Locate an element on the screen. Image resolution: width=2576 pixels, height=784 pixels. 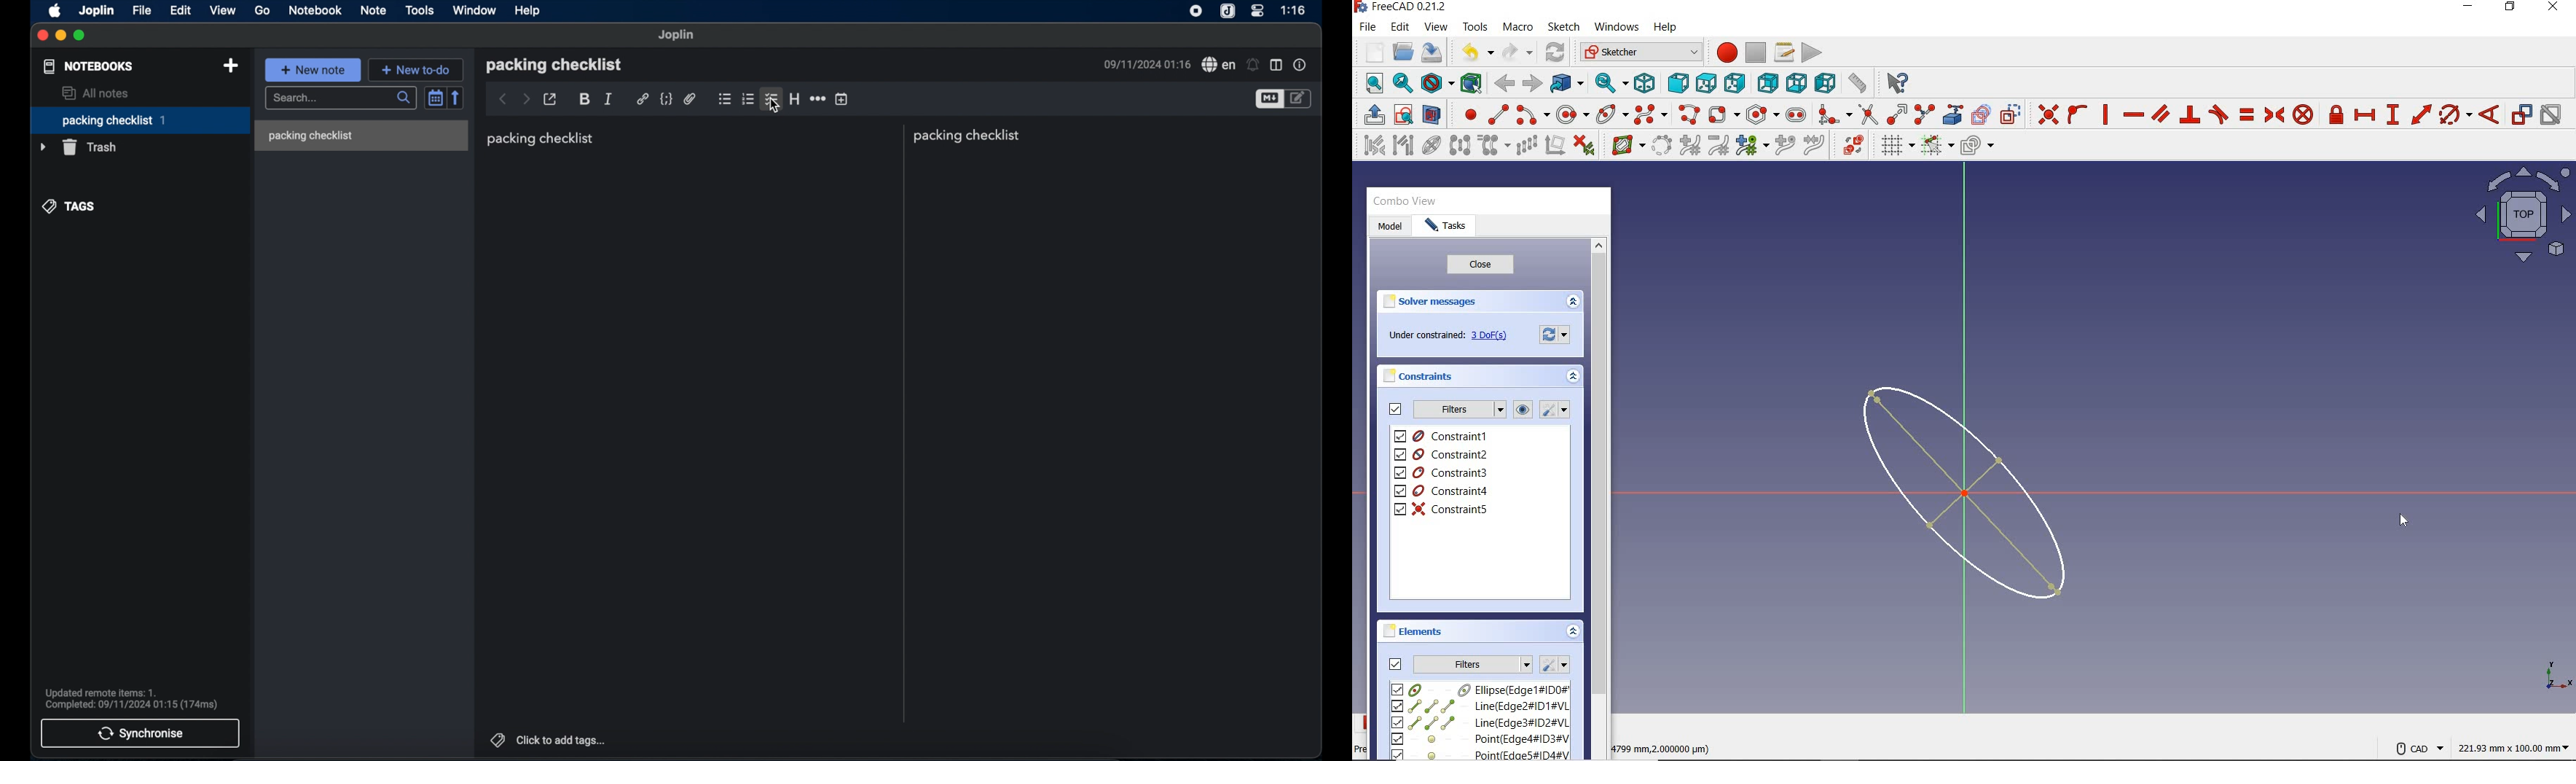
symmetry is located at coordinates (1461, 144).